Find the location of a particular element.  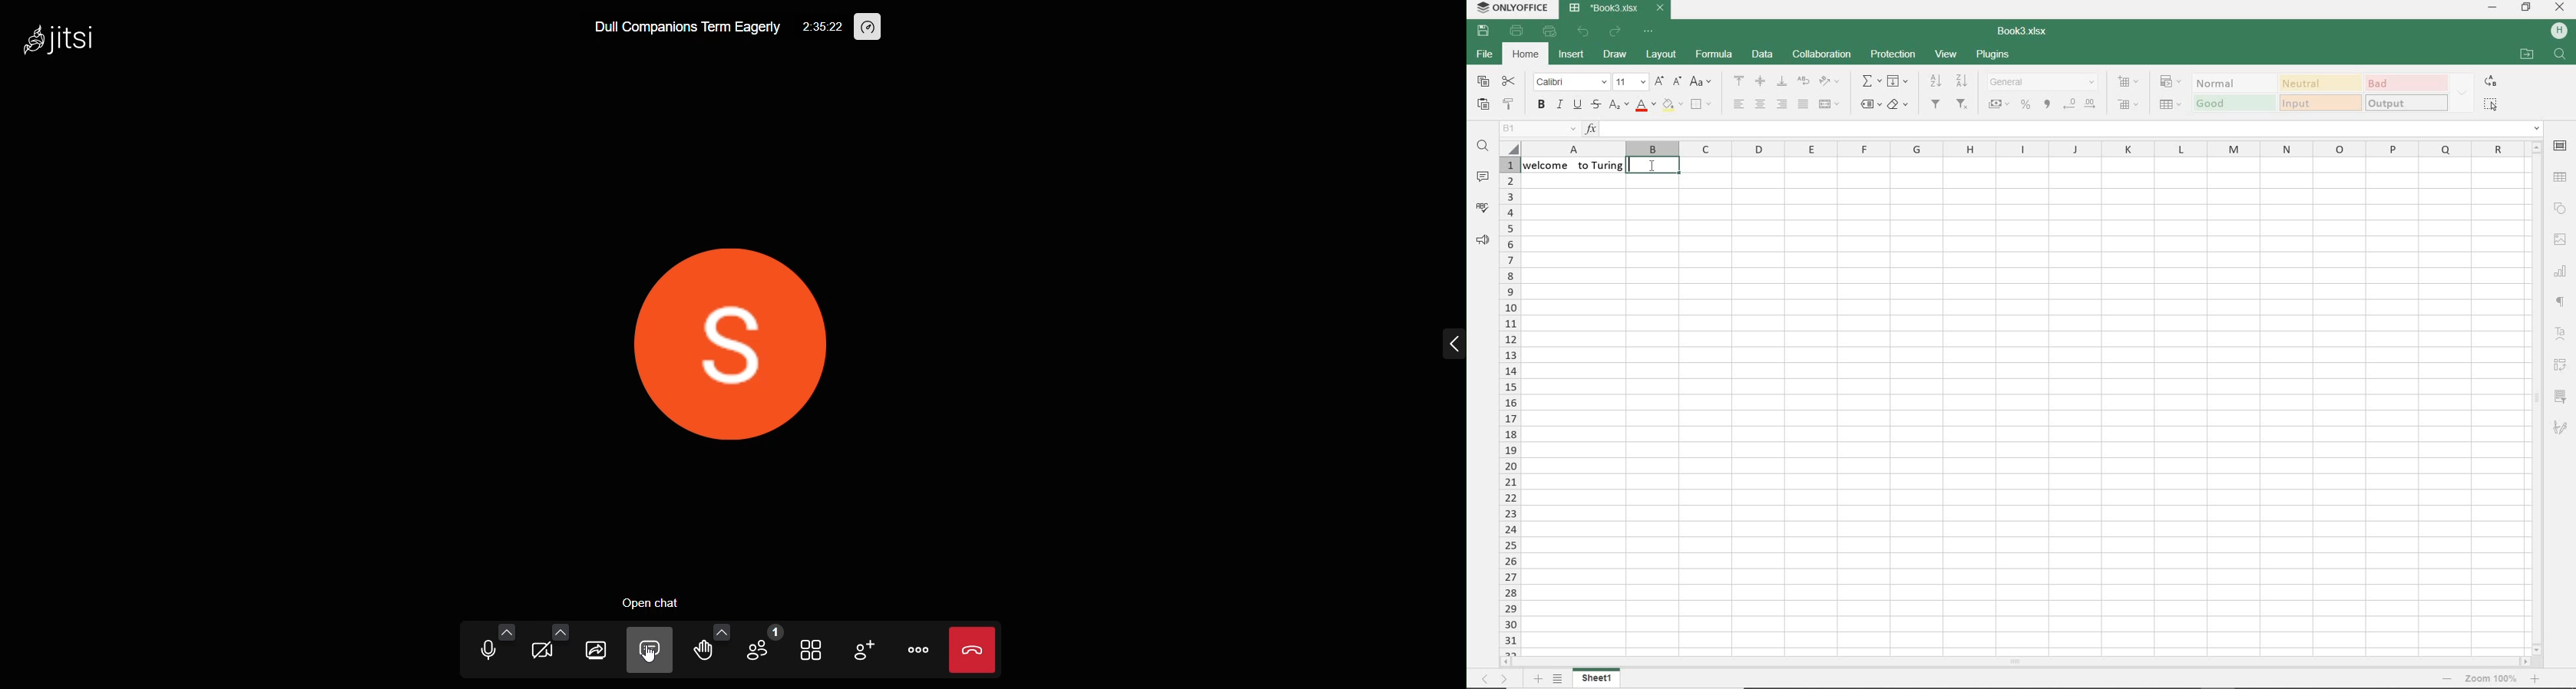

subscript/superscript is located at coordinates (1618, 104).